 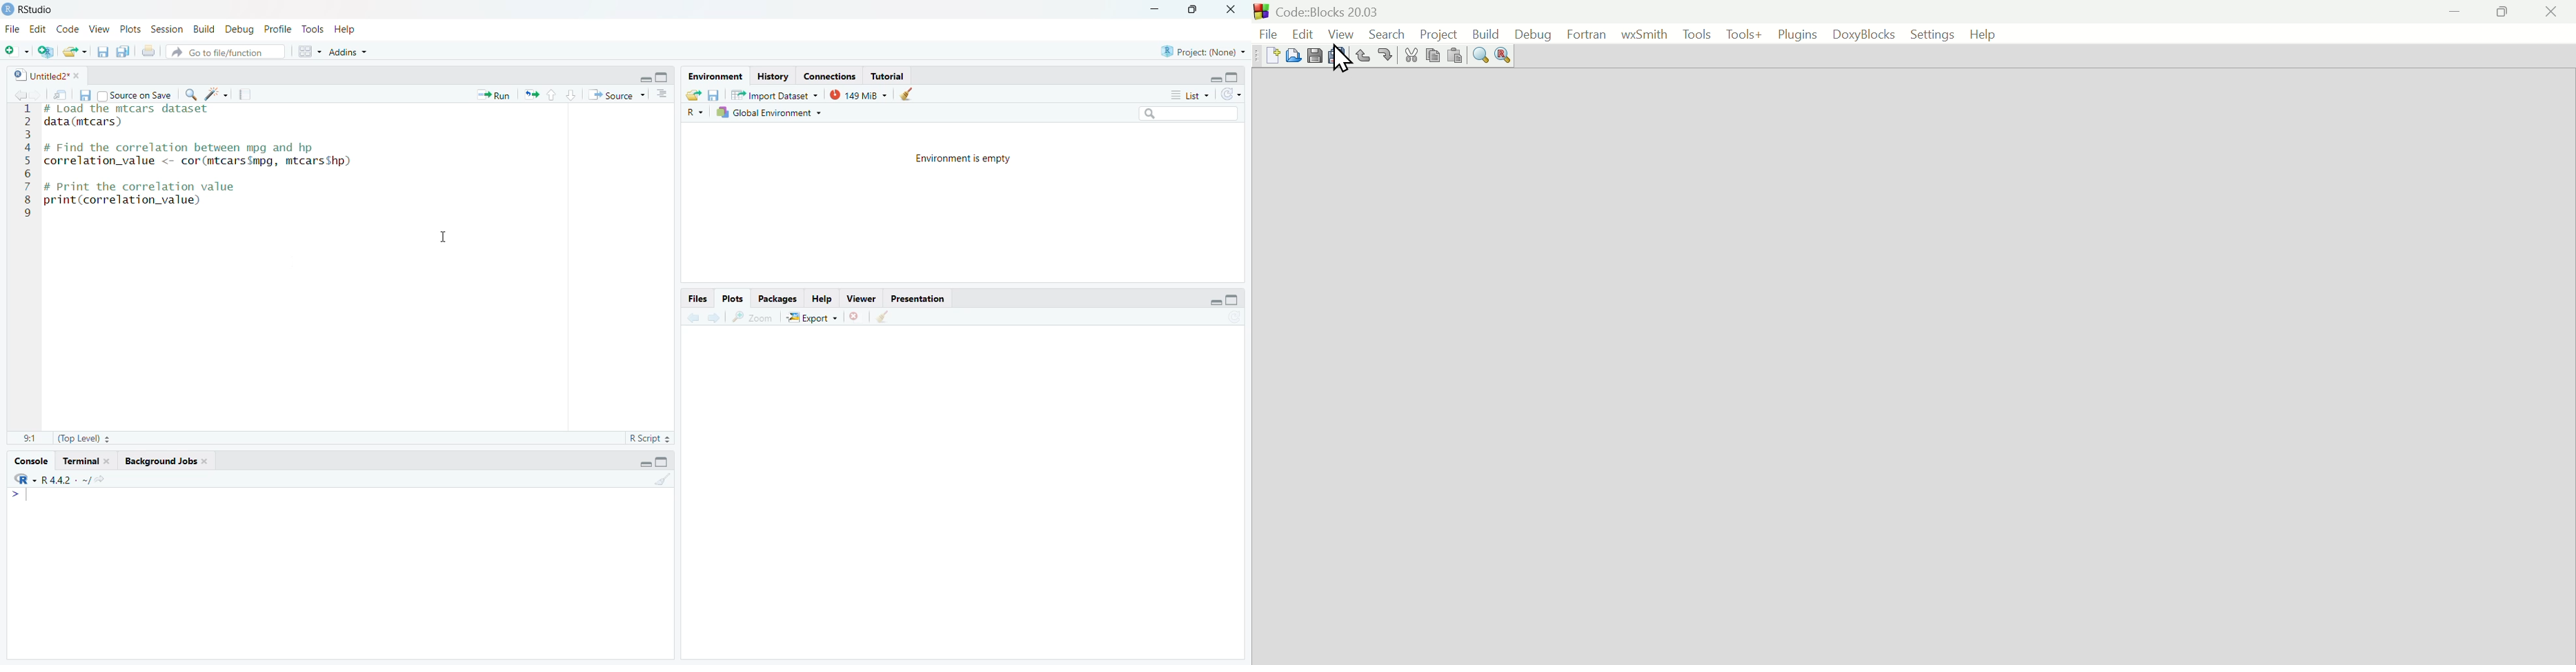 What do you see at coordinates (823, 297) in the screenshot?
I see `Help` at bounding box center [823, 297].